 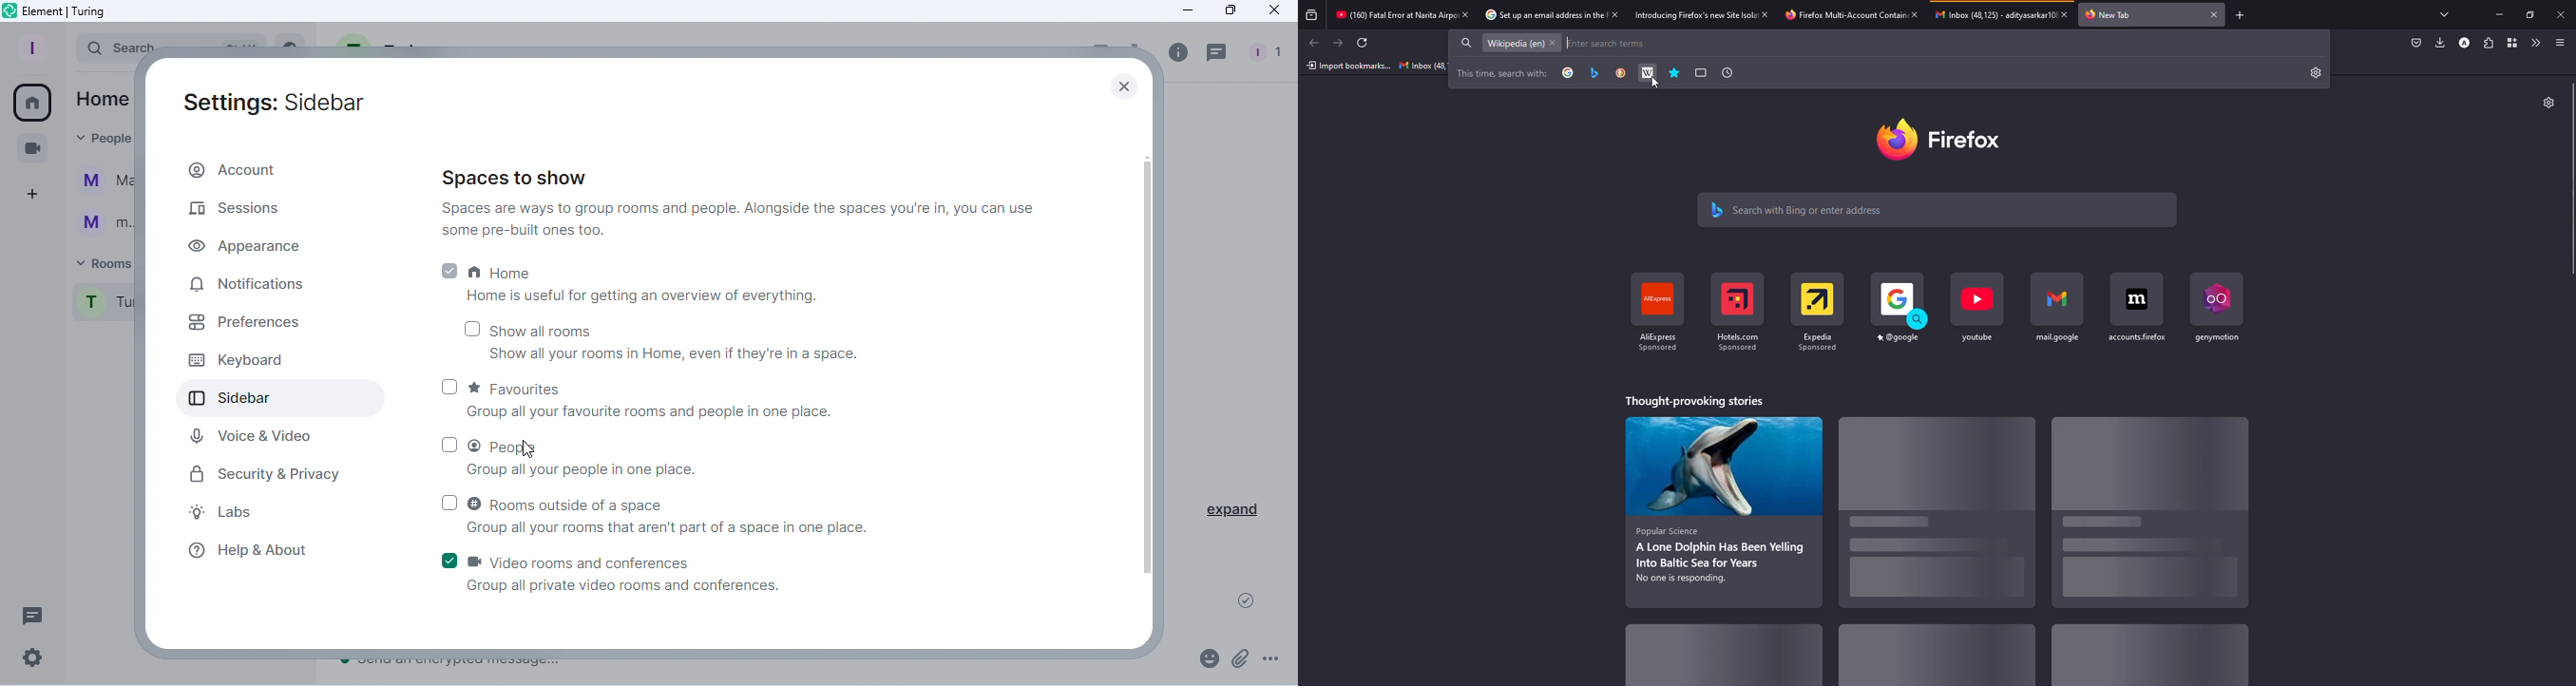 I want to click on Favourites, so click(x=689, y=398).